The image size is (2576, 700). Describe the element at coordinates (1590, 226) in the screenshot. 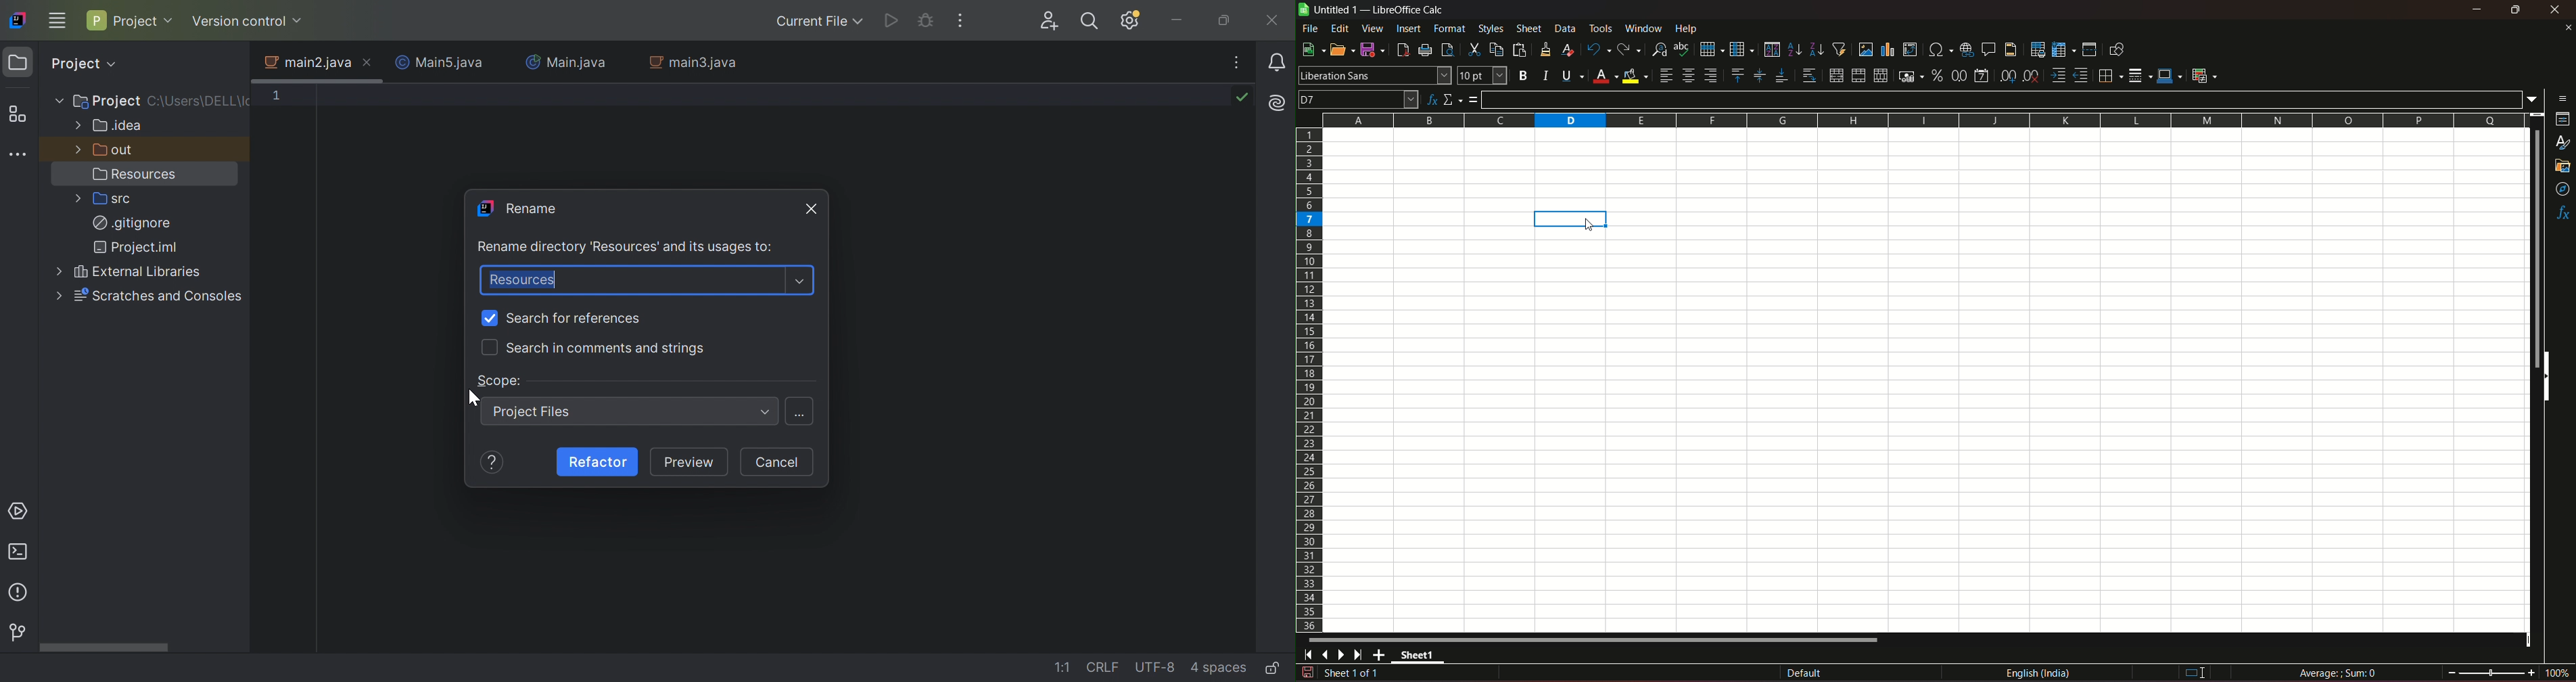

I see `cursor` at that location.